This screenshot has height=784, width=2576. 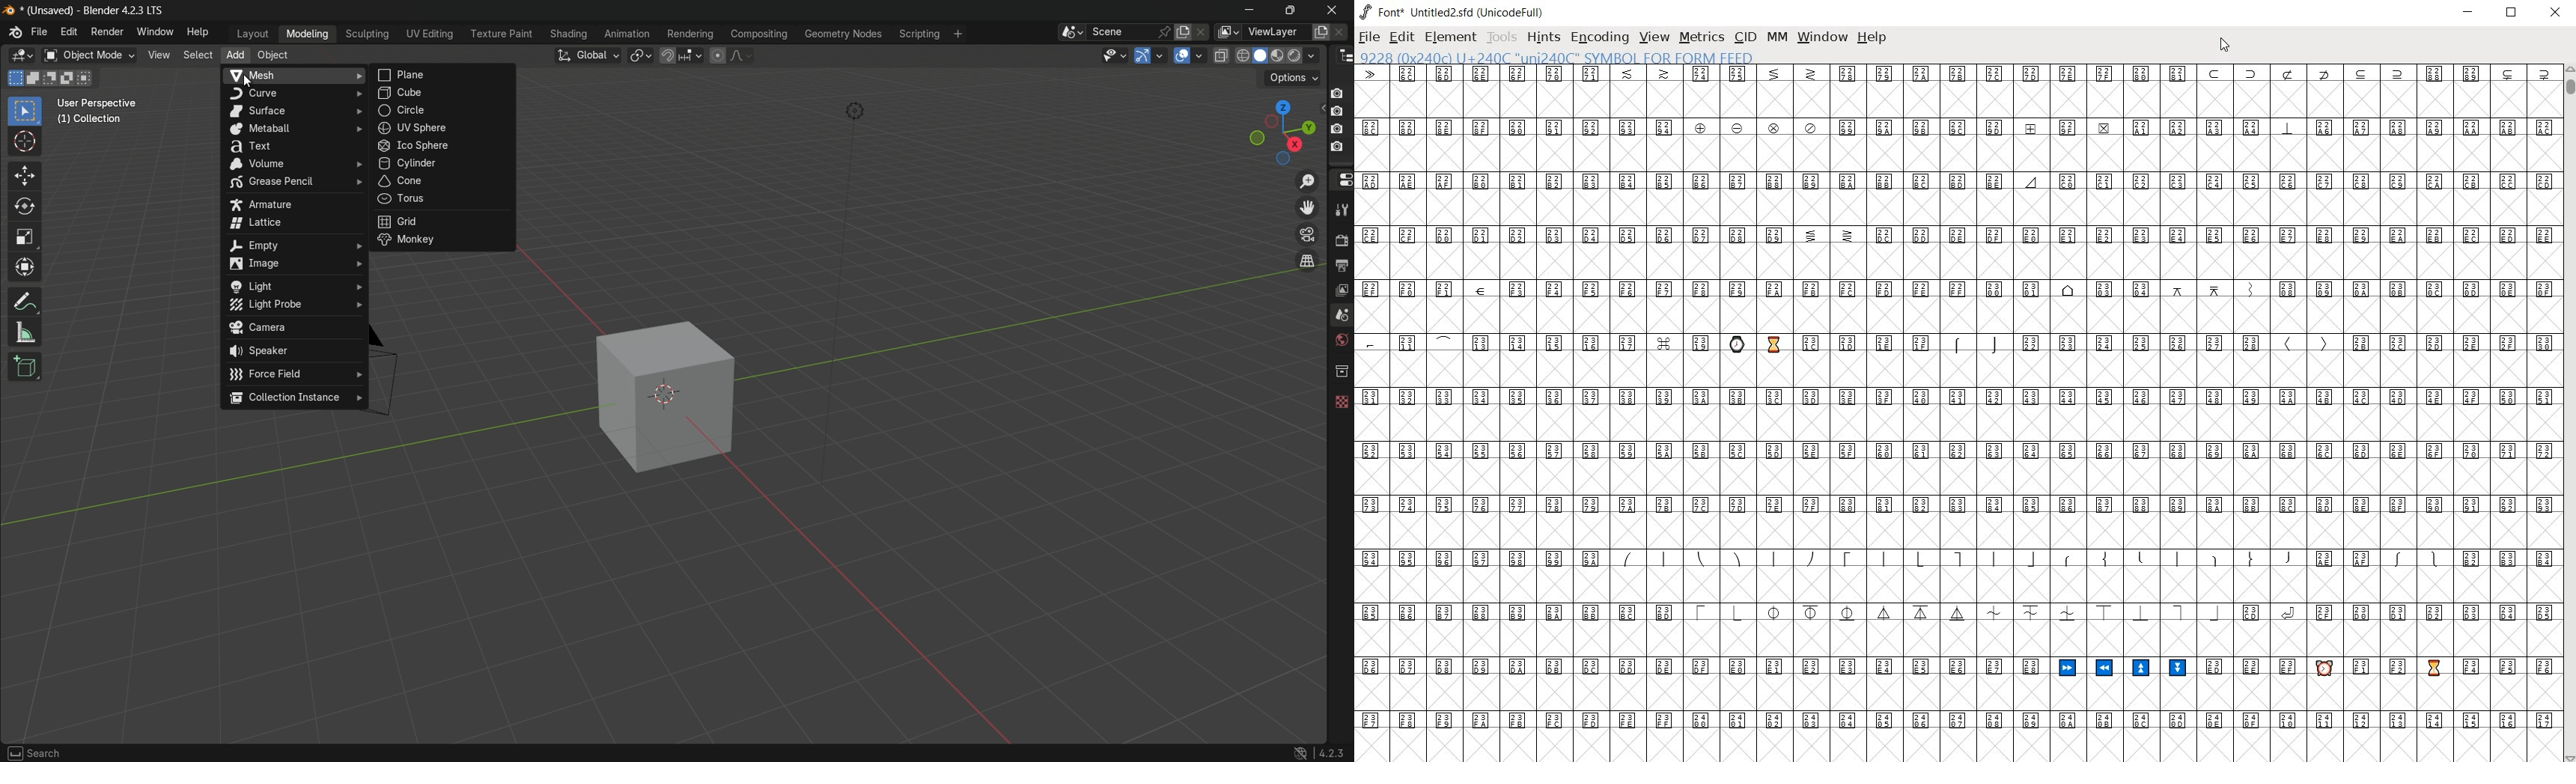 I want to click on light, so click(x=296, y=284).